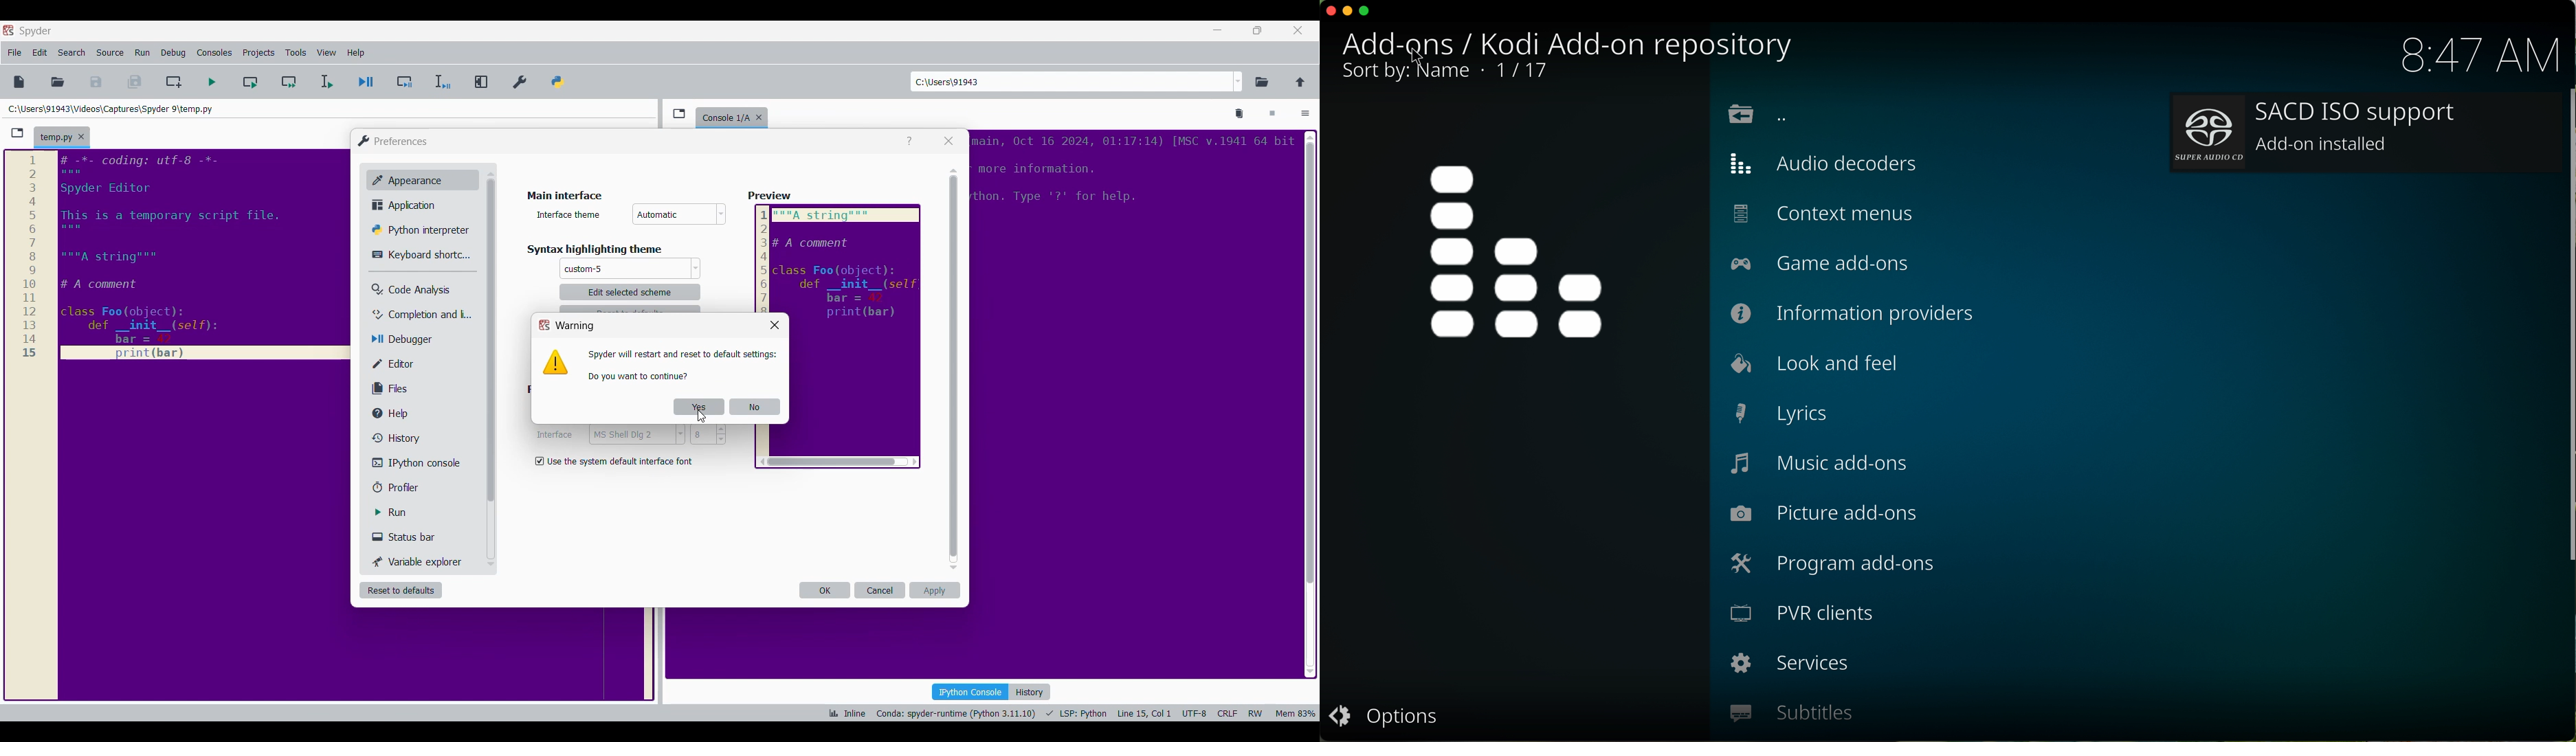 The image size is (2576, 756). What do you see at coordinates (1257, 30) in the screenshot?
I see `Show in smaller tab ` at bounding box center [1257, 30].